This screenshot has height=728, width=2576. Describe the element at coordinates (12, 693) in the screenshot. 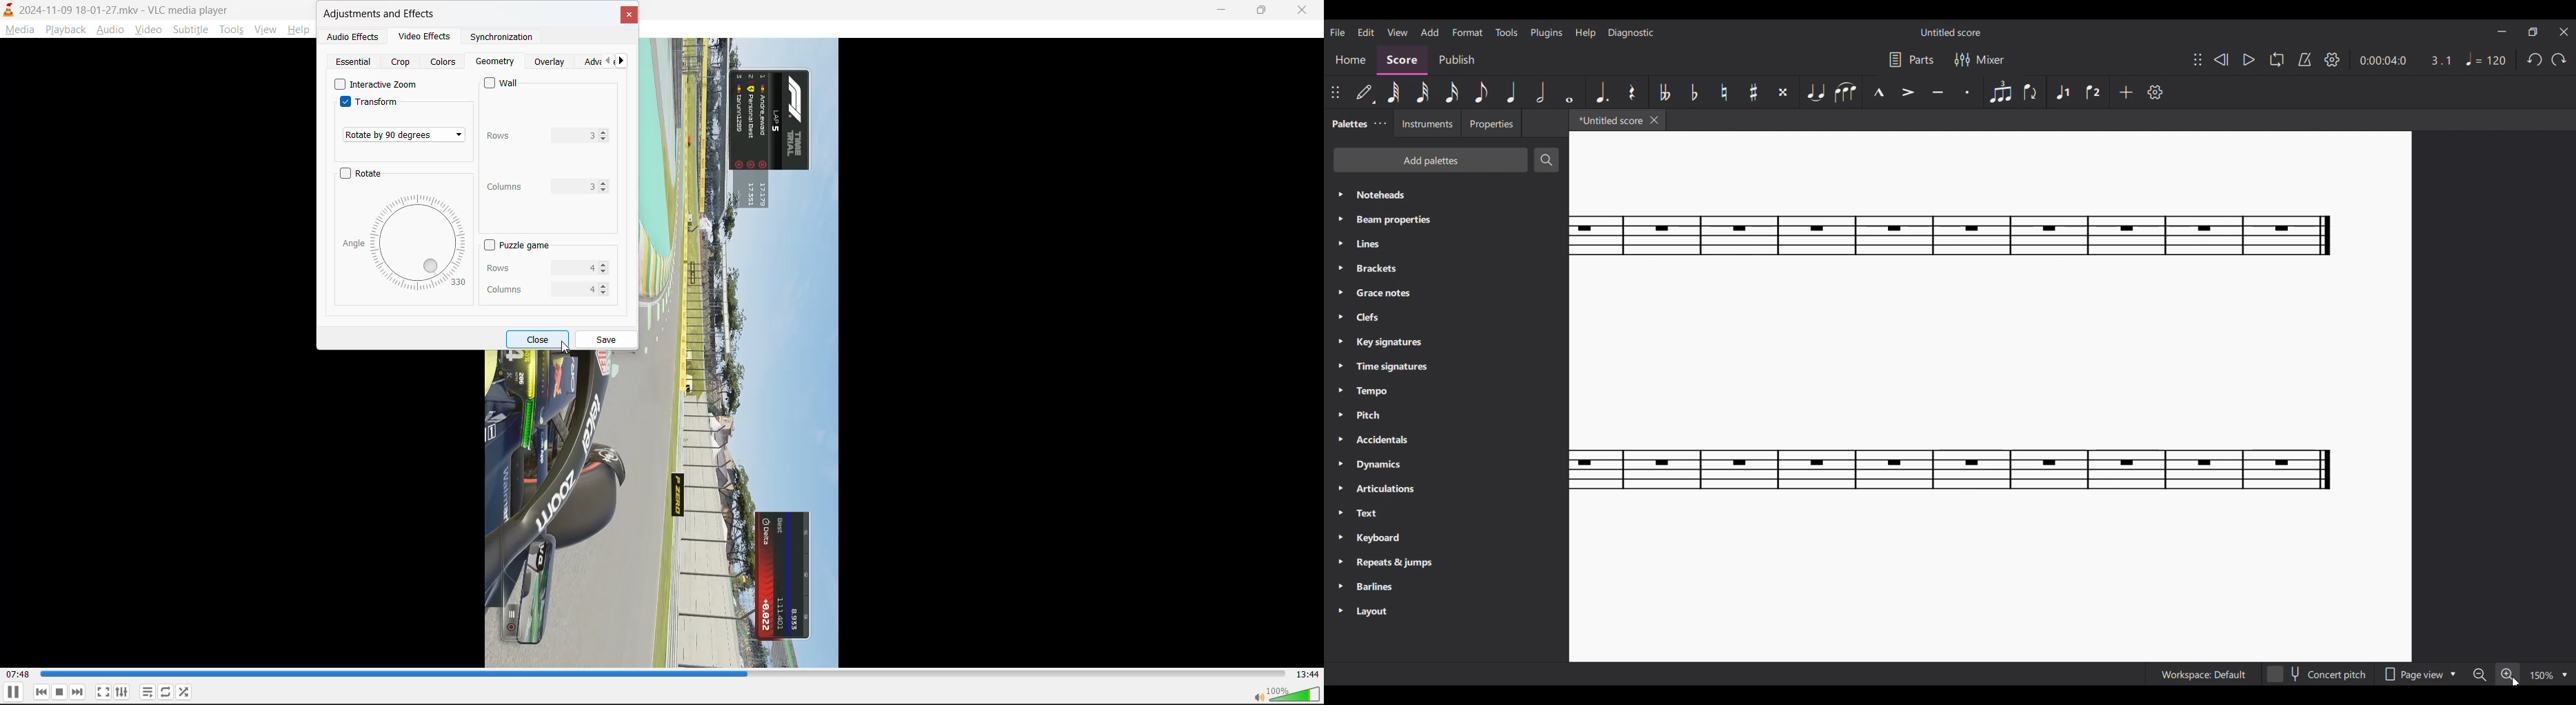

I see `pause` at that location.